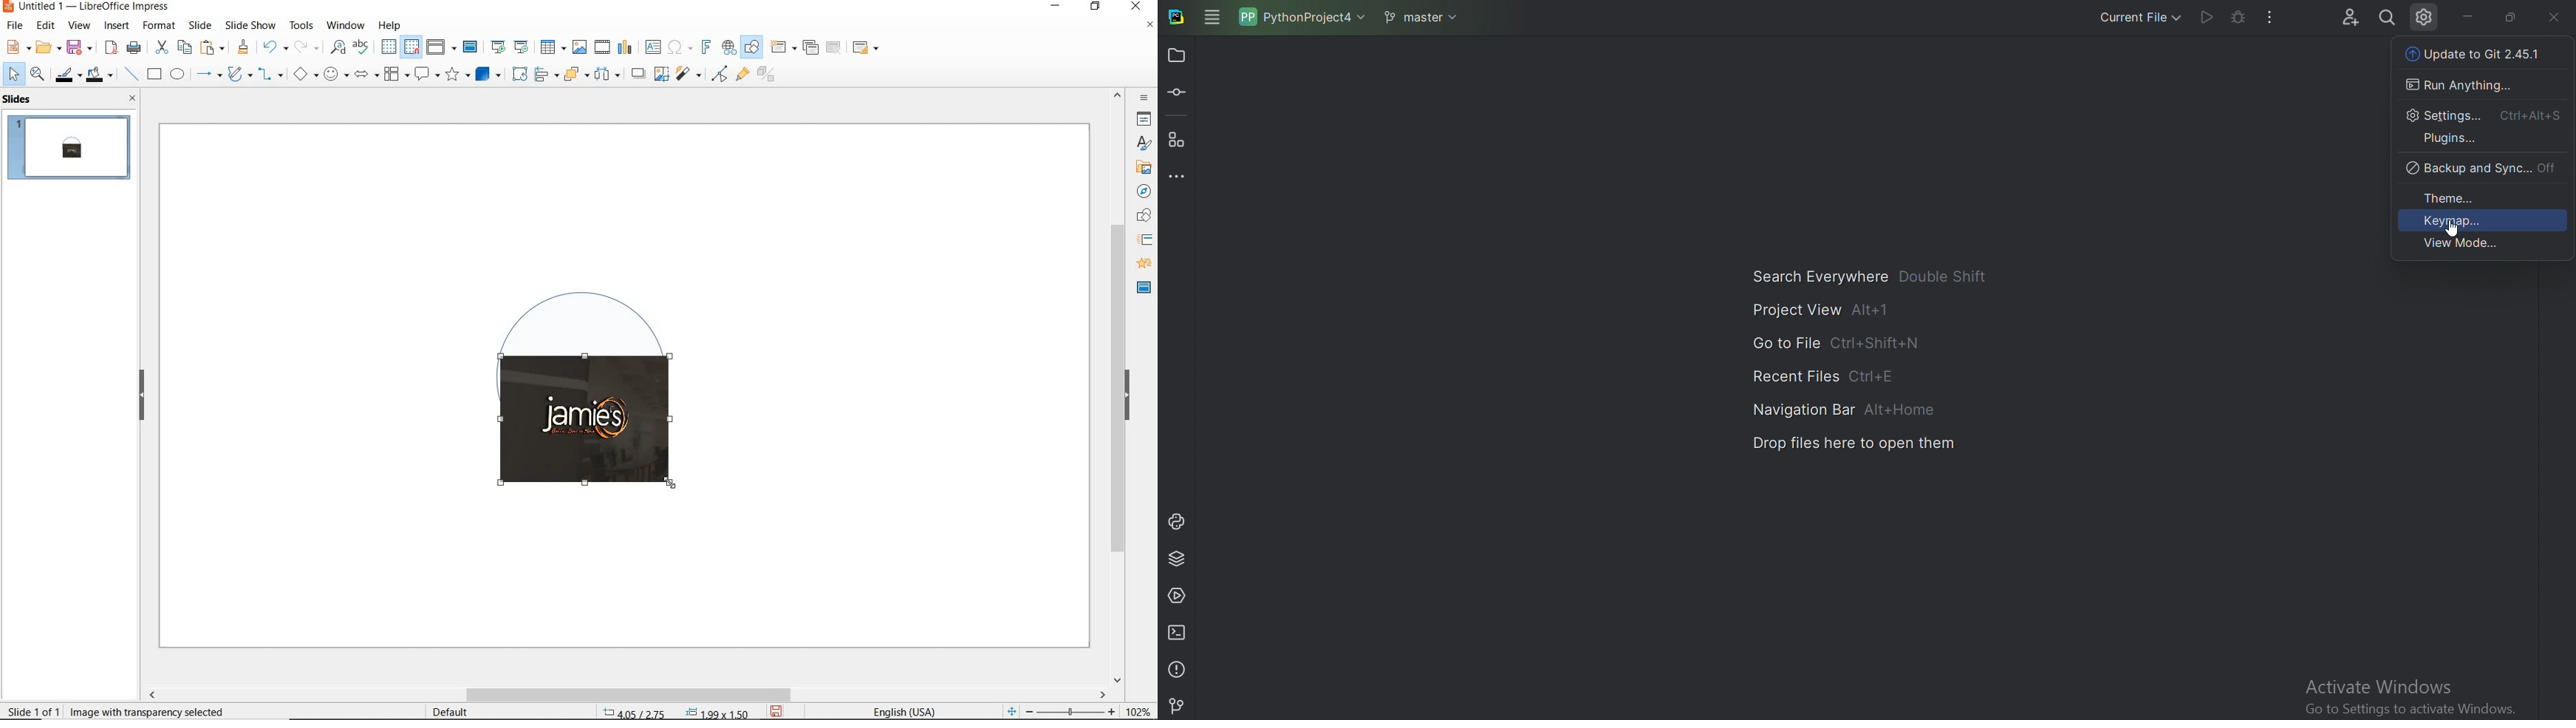  What do you see at coordinates (866, 48) in the screenshot?
I see `slide layout` at bounding box center [866, 48].